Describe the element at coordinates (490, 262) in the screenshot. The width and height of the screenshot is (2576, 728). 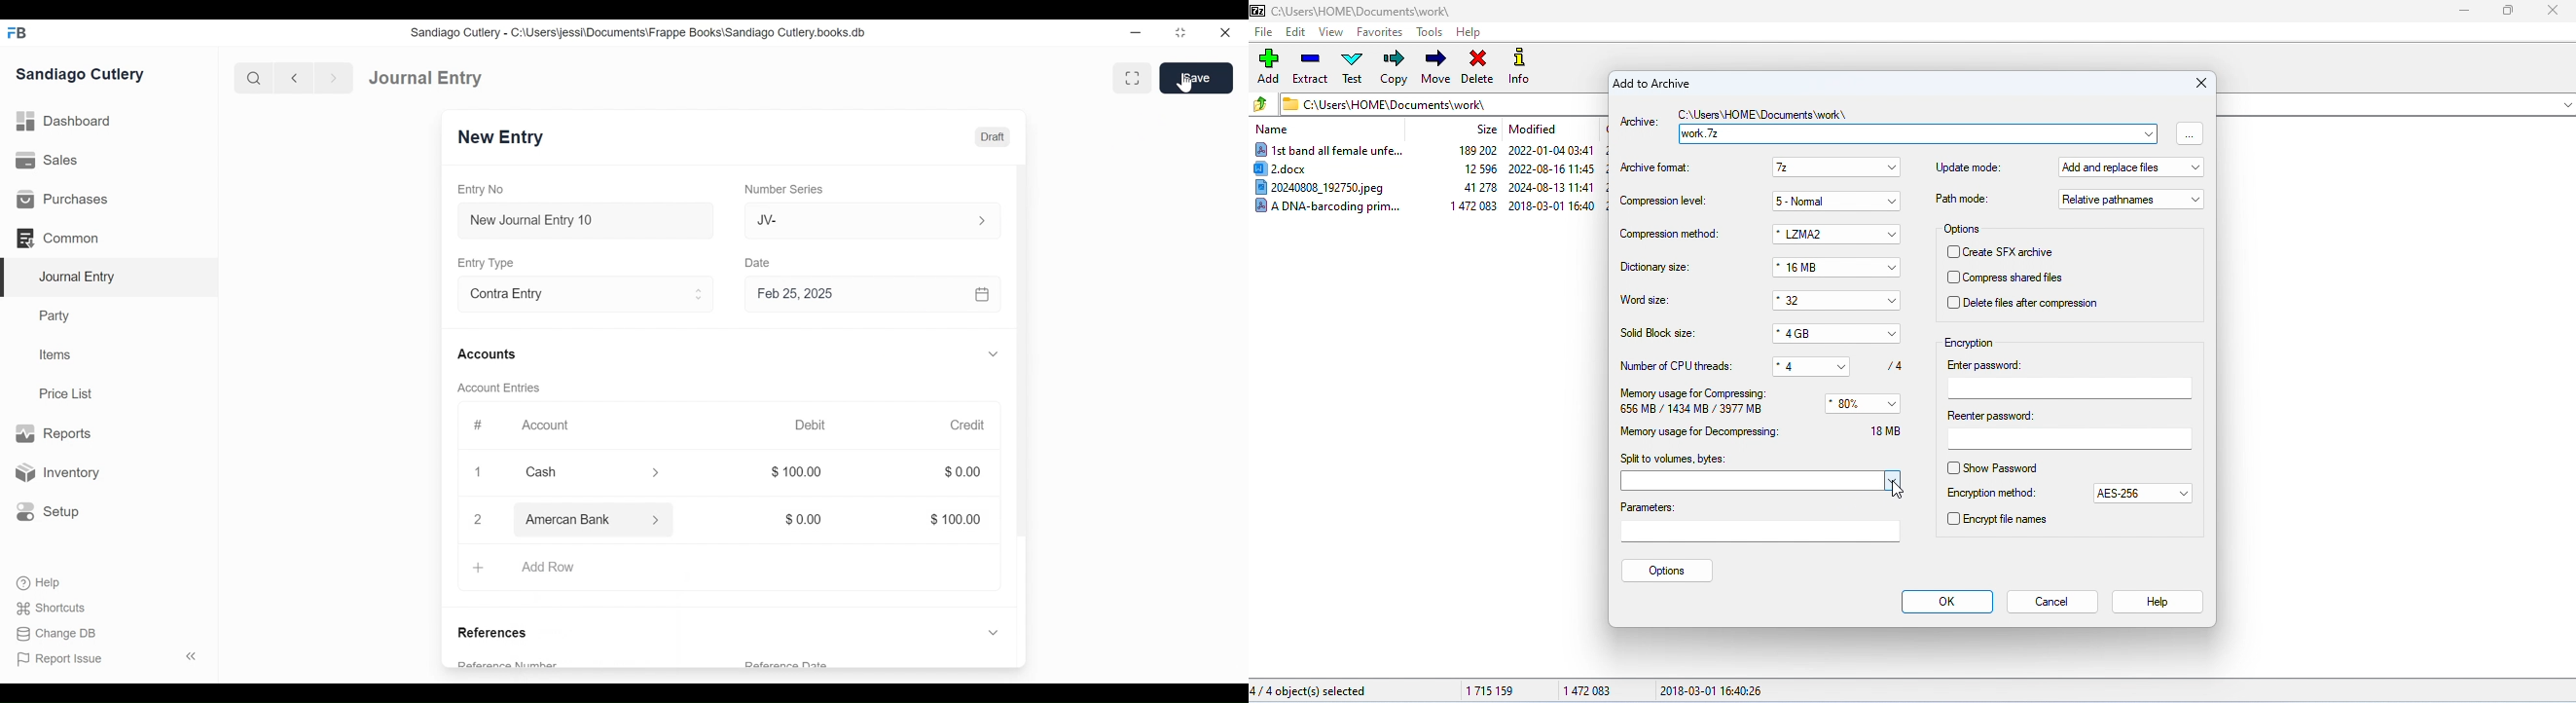
I see `Entry Type` at that location.